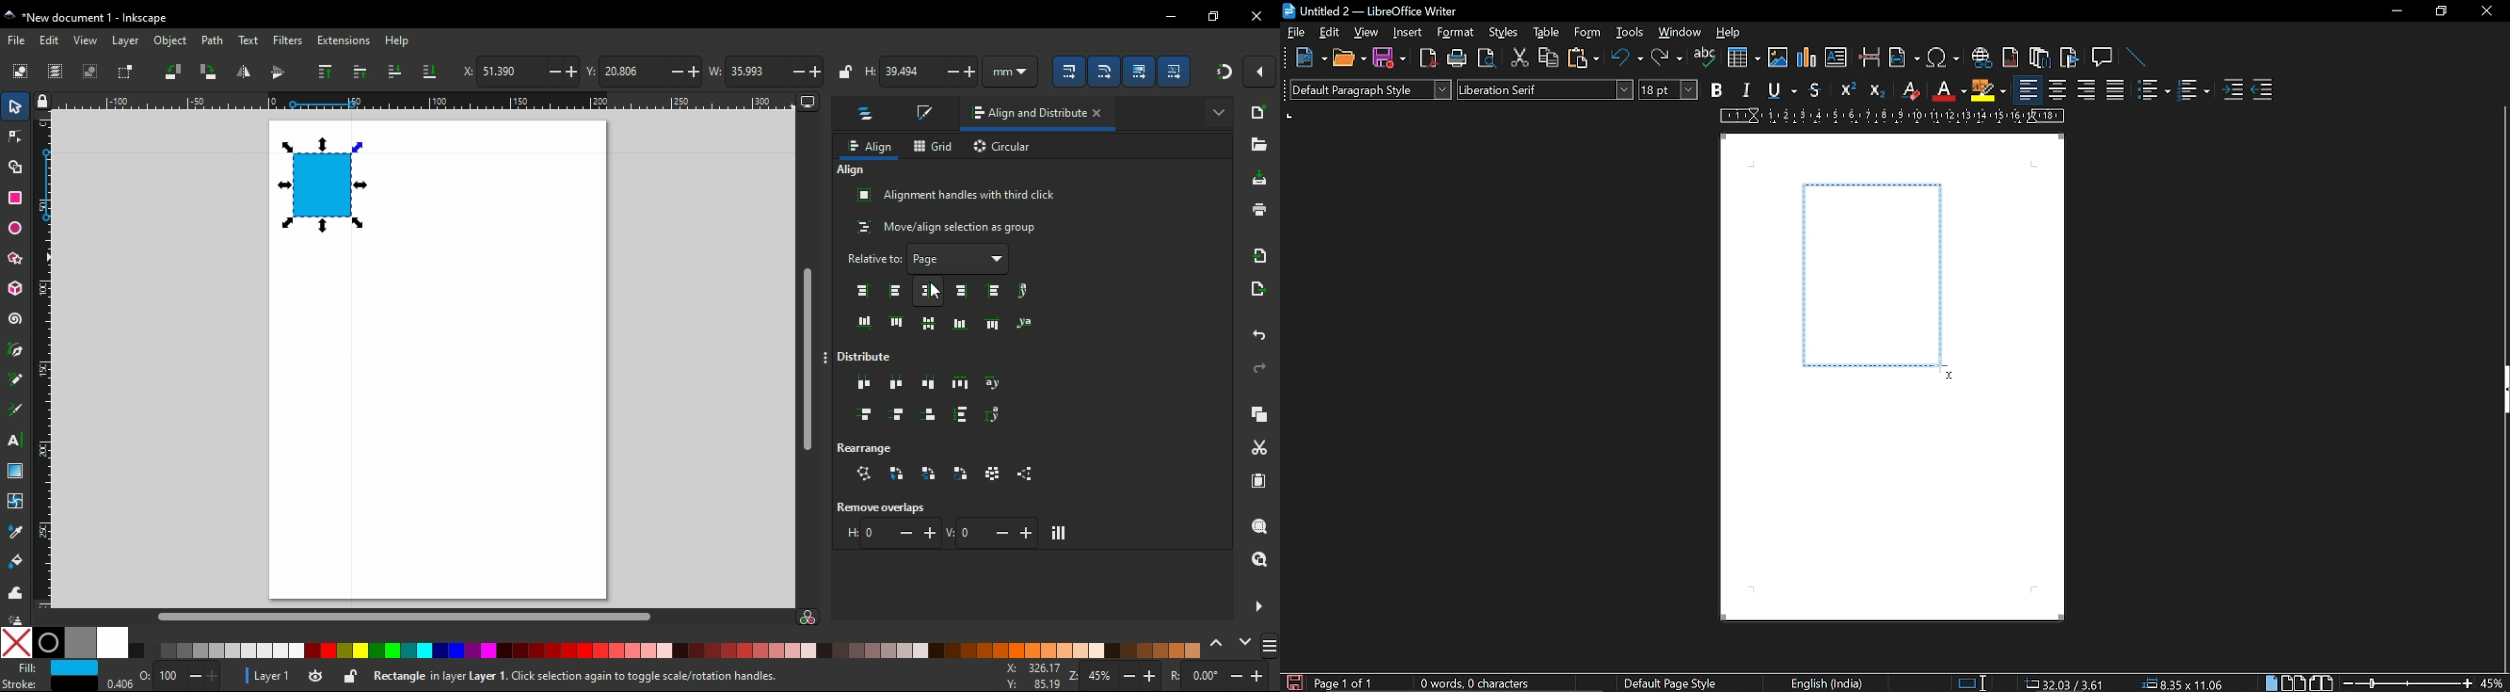 The height and width of the screenshot is (700, 2520). Describe the element at coordinates (894, 291) in the screenshot. I see `align left edges` at that location.